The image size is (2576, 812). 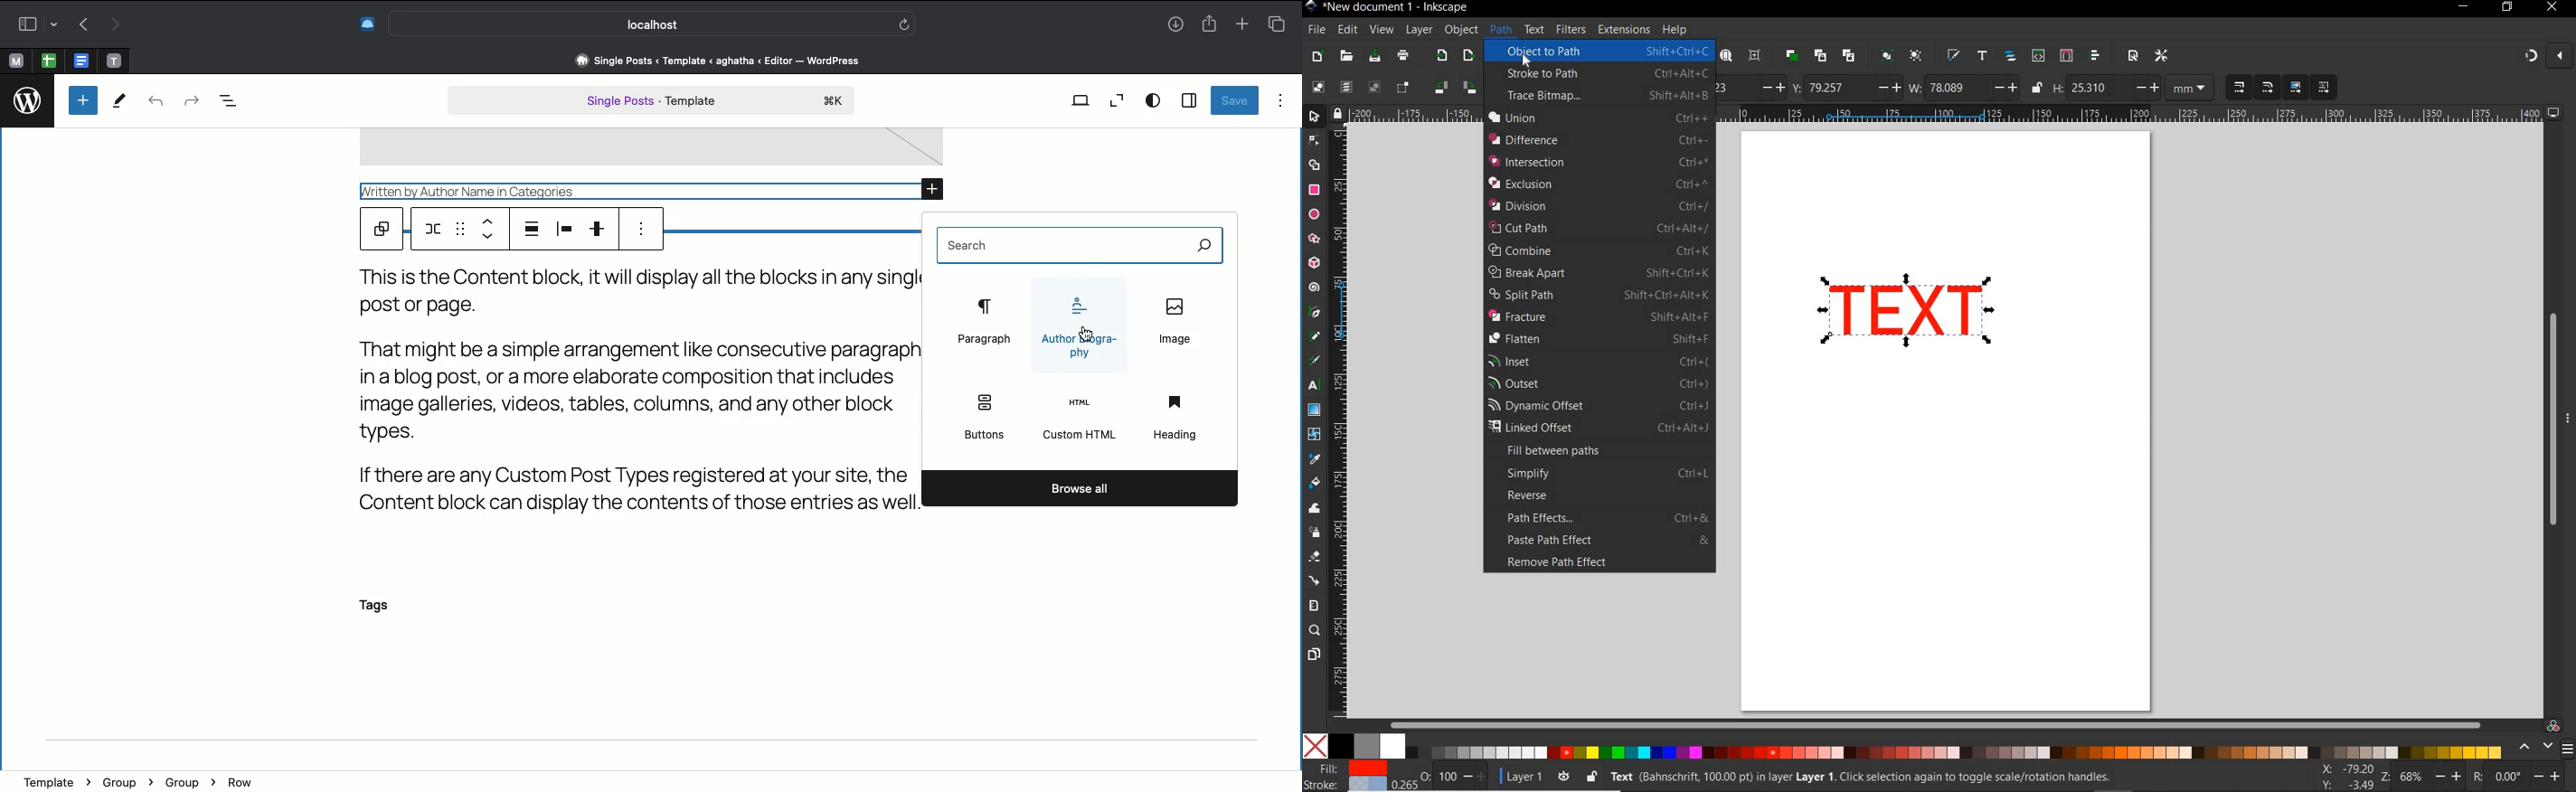 I want to click on Back, so click(x=83, y=25).